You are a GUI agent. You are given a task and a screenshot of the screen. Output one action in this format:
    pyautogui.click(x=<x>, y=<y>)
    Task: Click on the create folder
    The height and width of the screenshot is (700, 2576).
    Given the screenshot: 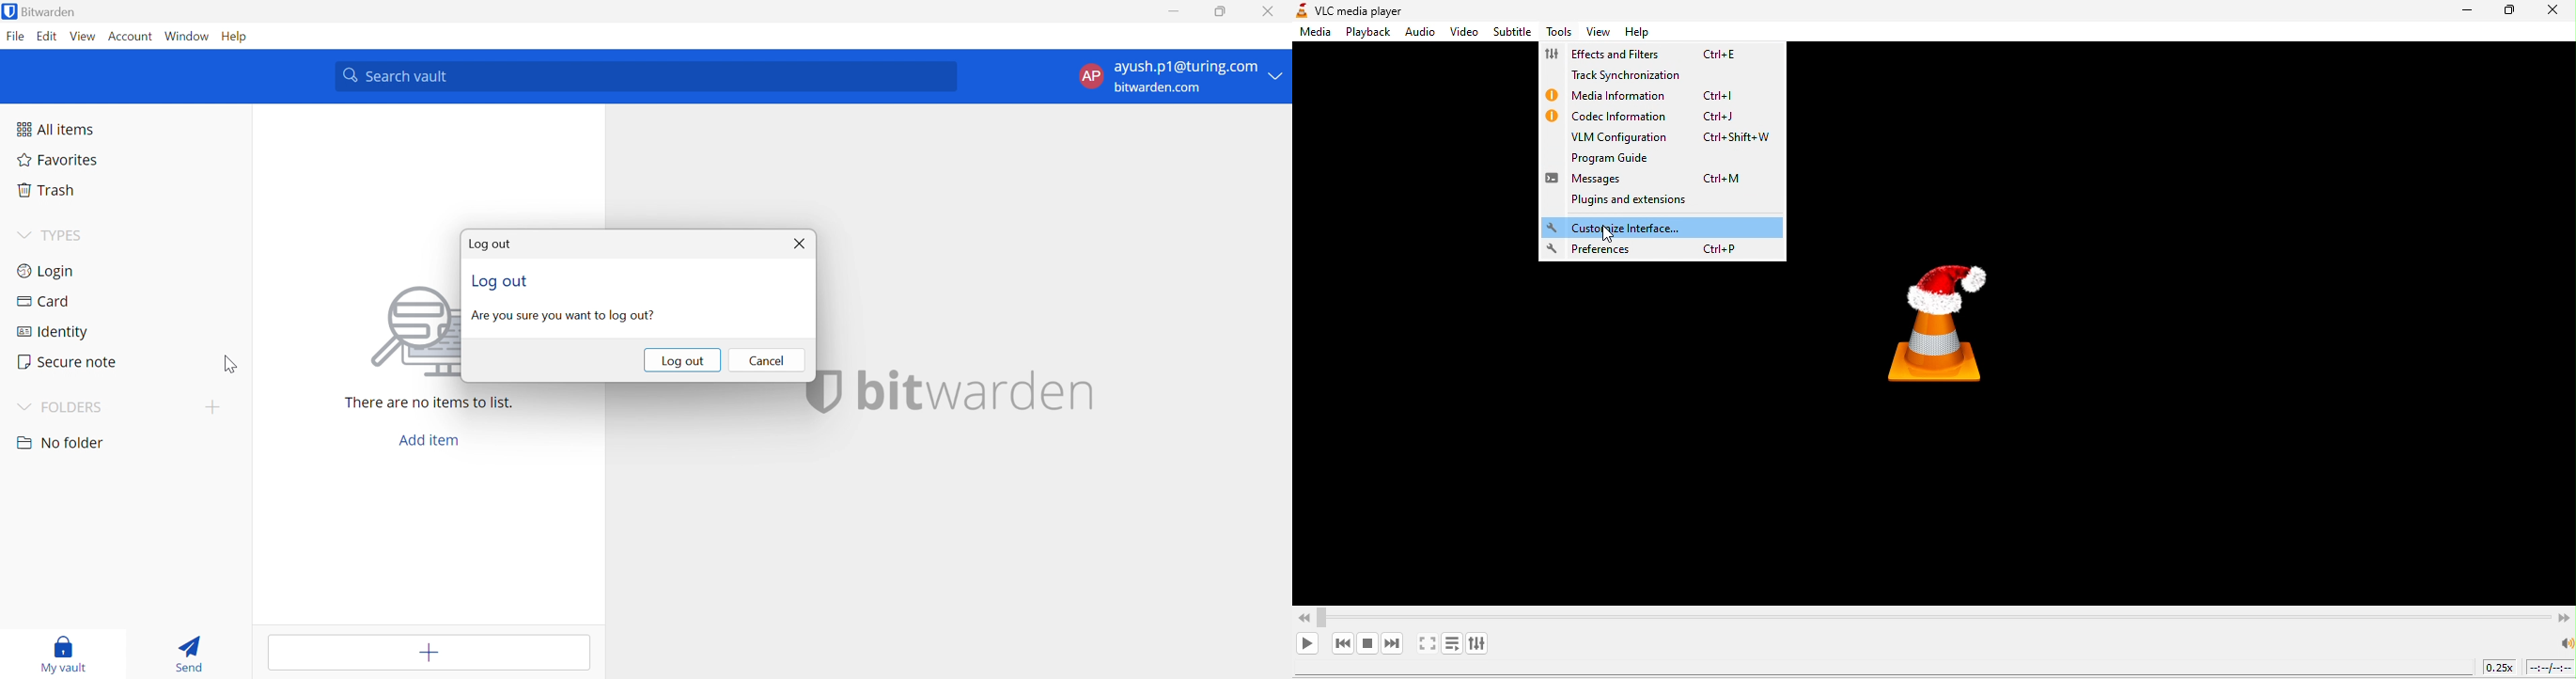 What is the action you would take?
    pyautogui.click(x=211, y=406)
    